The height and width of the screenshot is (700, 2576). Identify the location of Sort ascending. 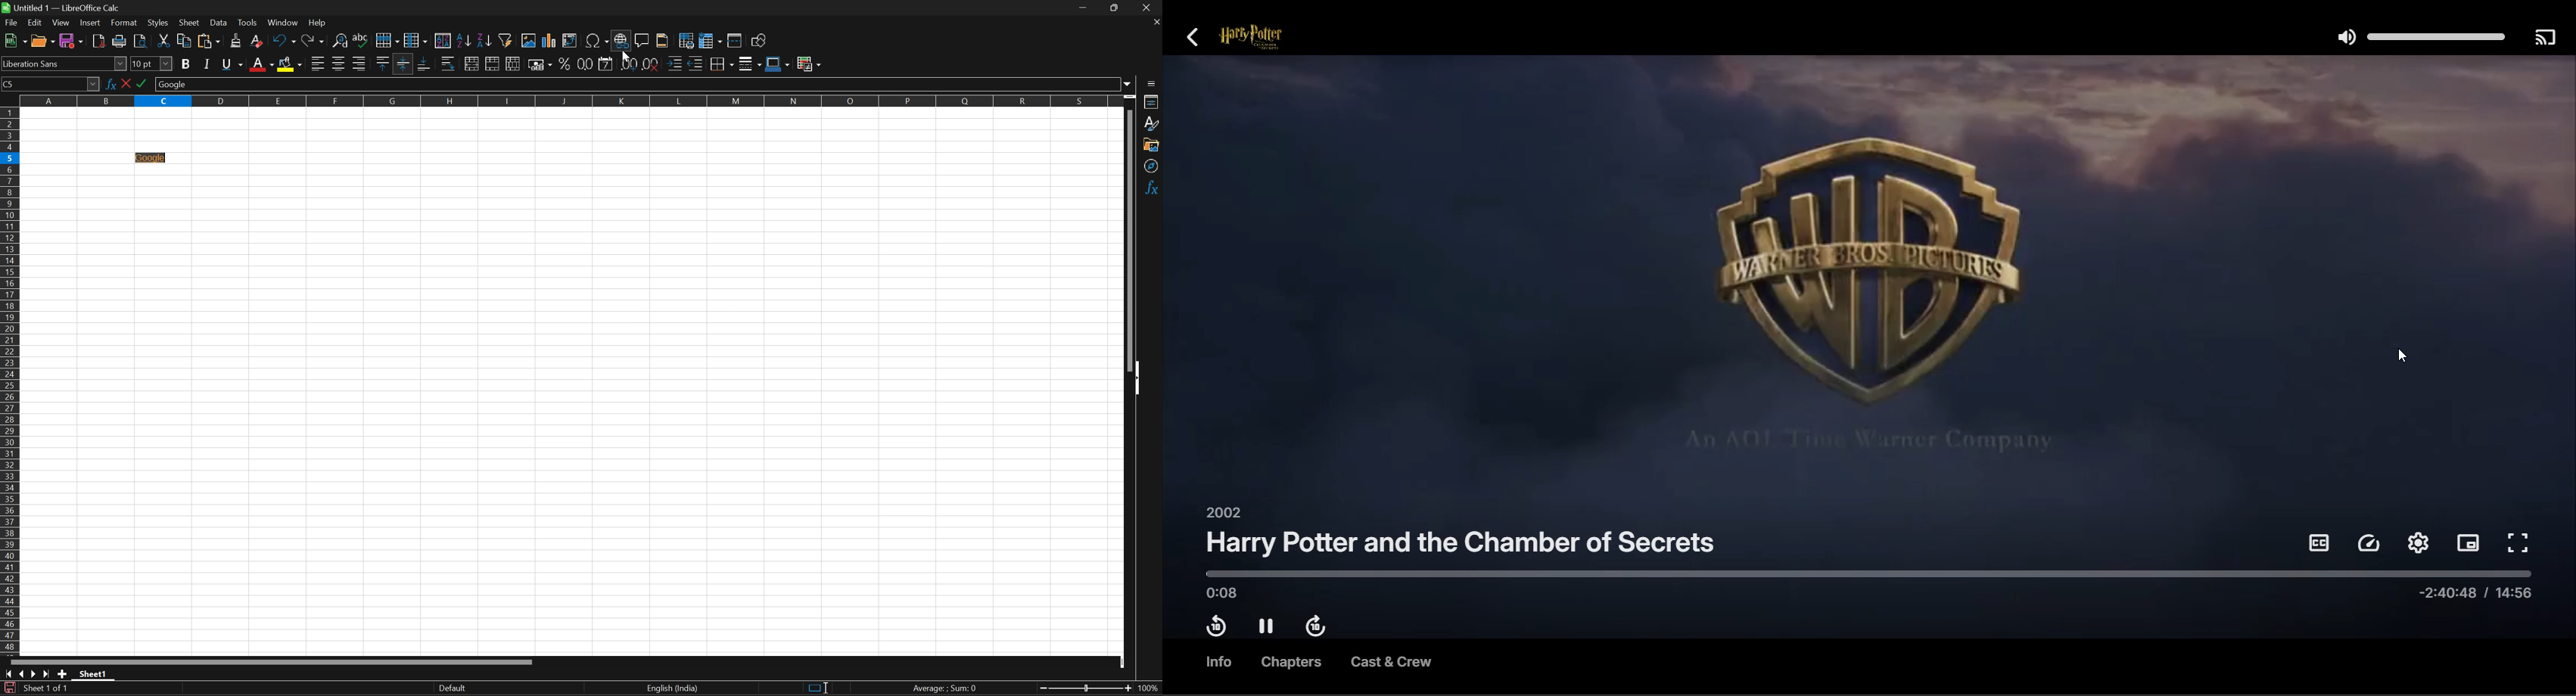
(464, 40).